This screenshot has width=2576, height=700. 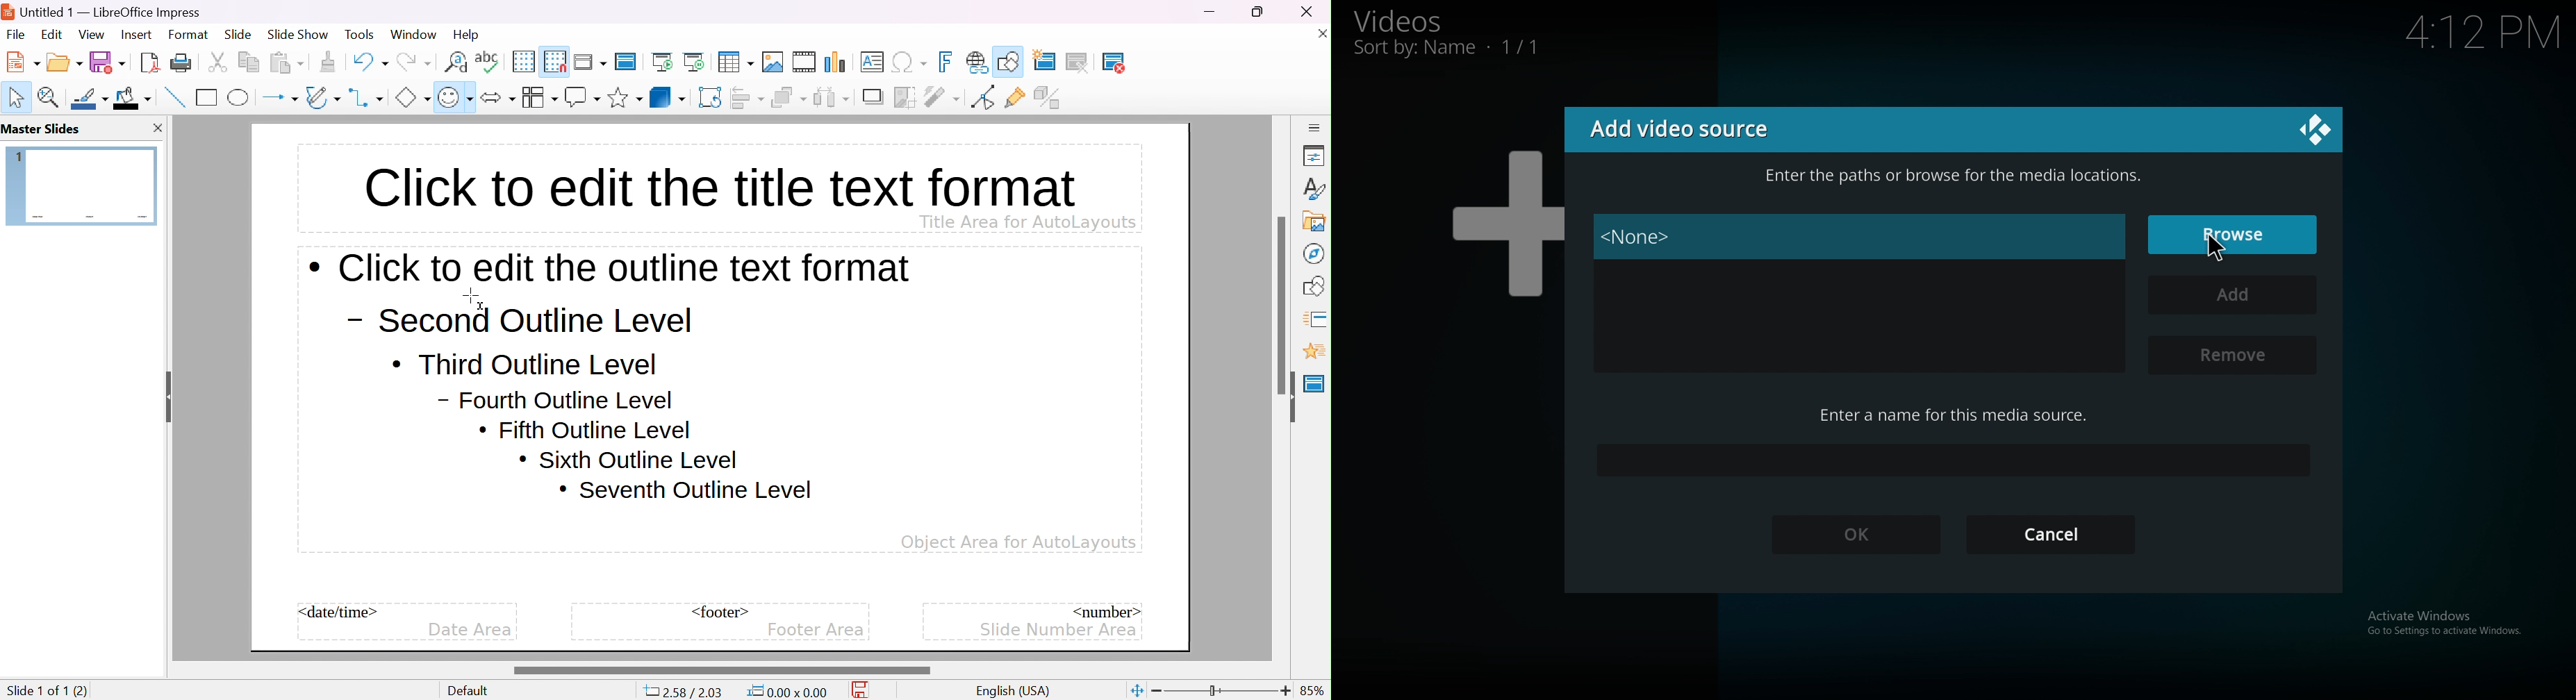 What do you see at coordinates (592, 60) in the screenshot?
I see `display views` at bounding box center [592, 60].